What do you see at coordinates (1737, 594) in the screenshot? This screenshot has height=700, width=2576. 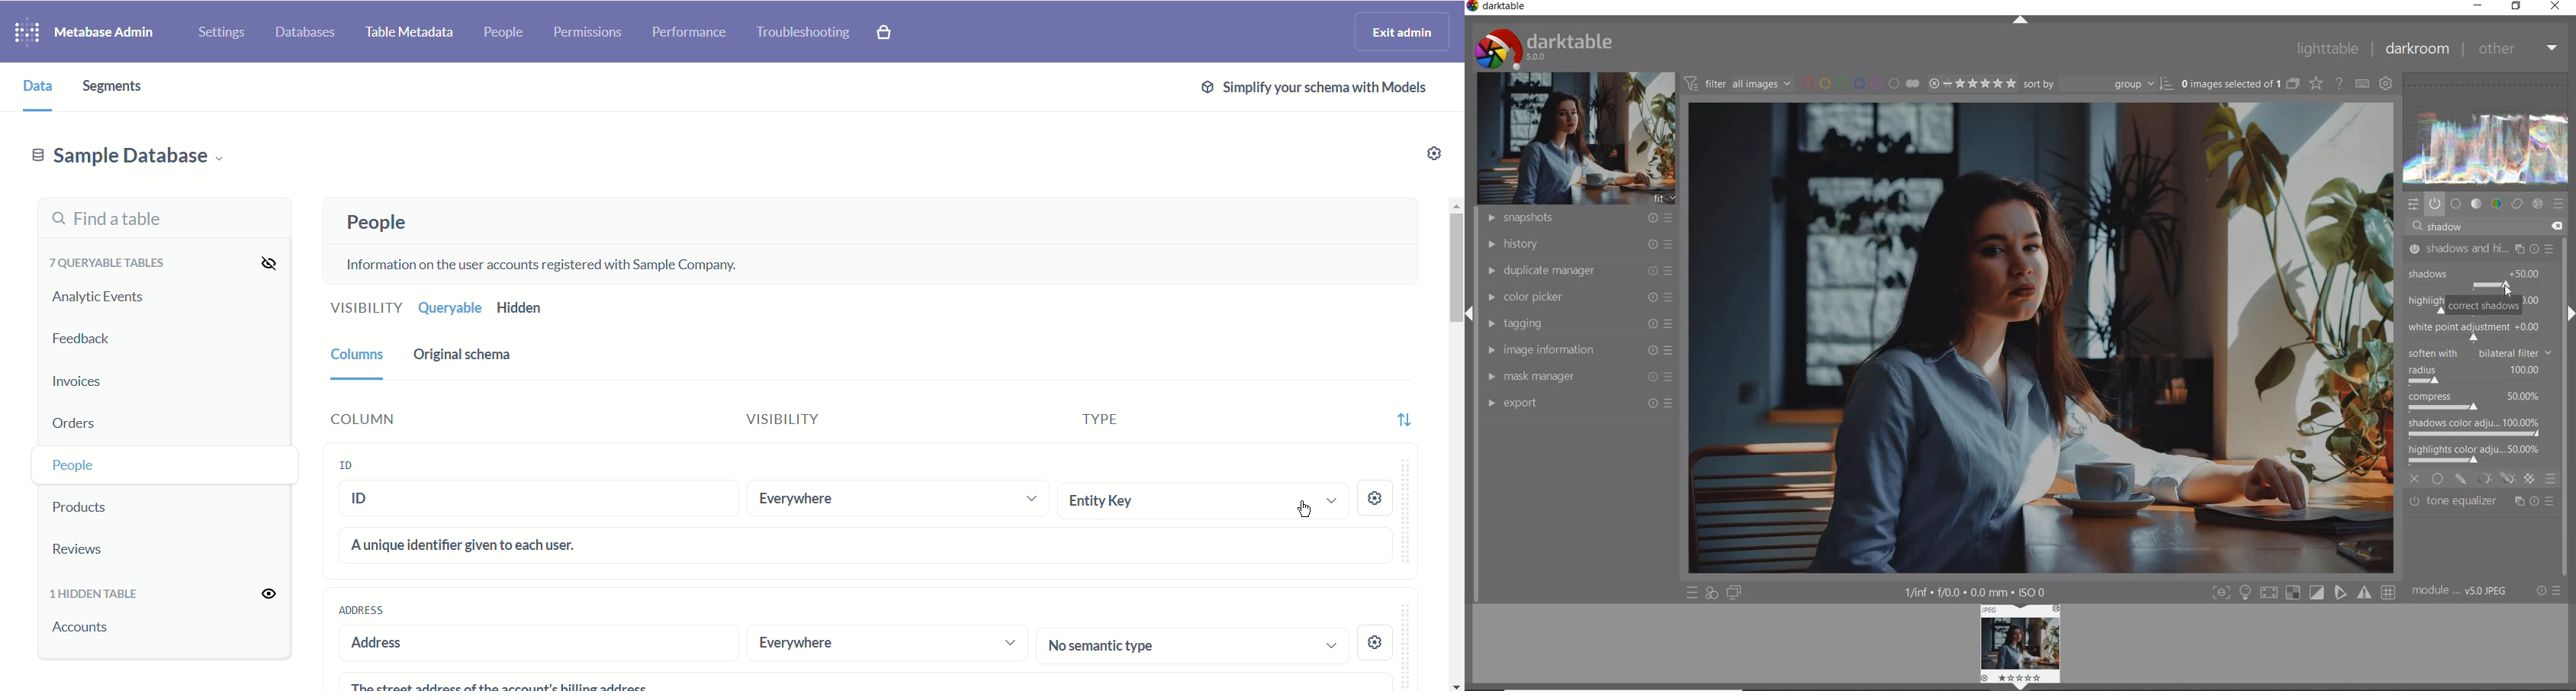 I see `display a second darkroom image widow` at bounding box center [1737, 594].